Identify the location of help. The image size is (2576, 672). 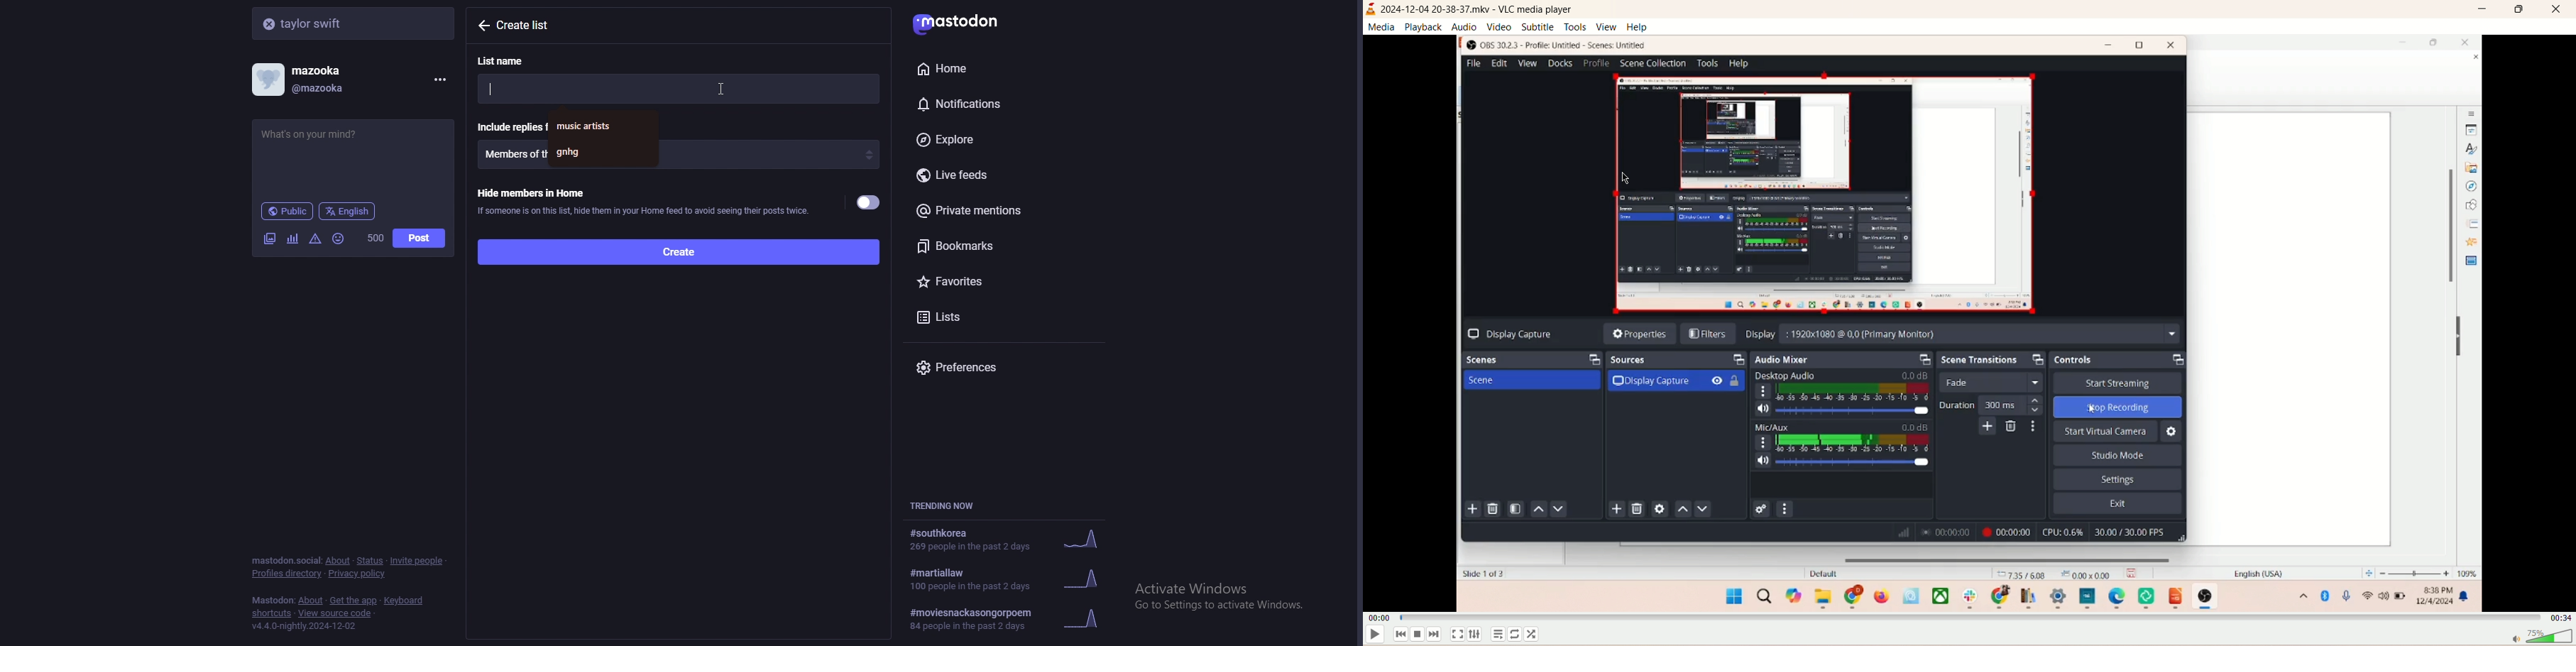
(1638, 27).